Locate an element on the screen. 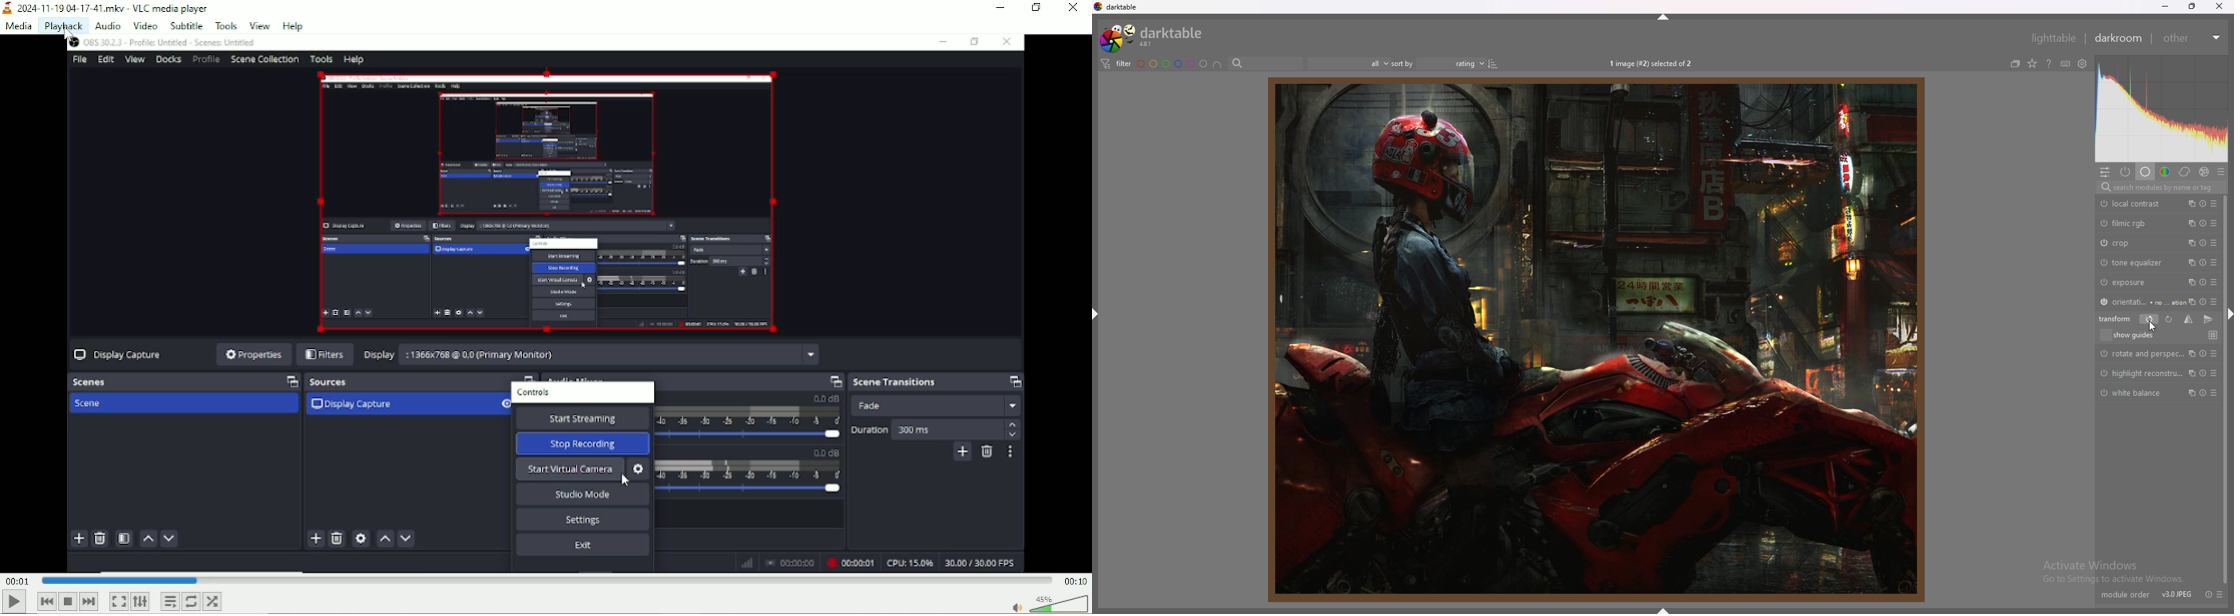 Image resolution: width=2240 pixels, height=616 pixels. heat map is located at coordinates (2162, 109).